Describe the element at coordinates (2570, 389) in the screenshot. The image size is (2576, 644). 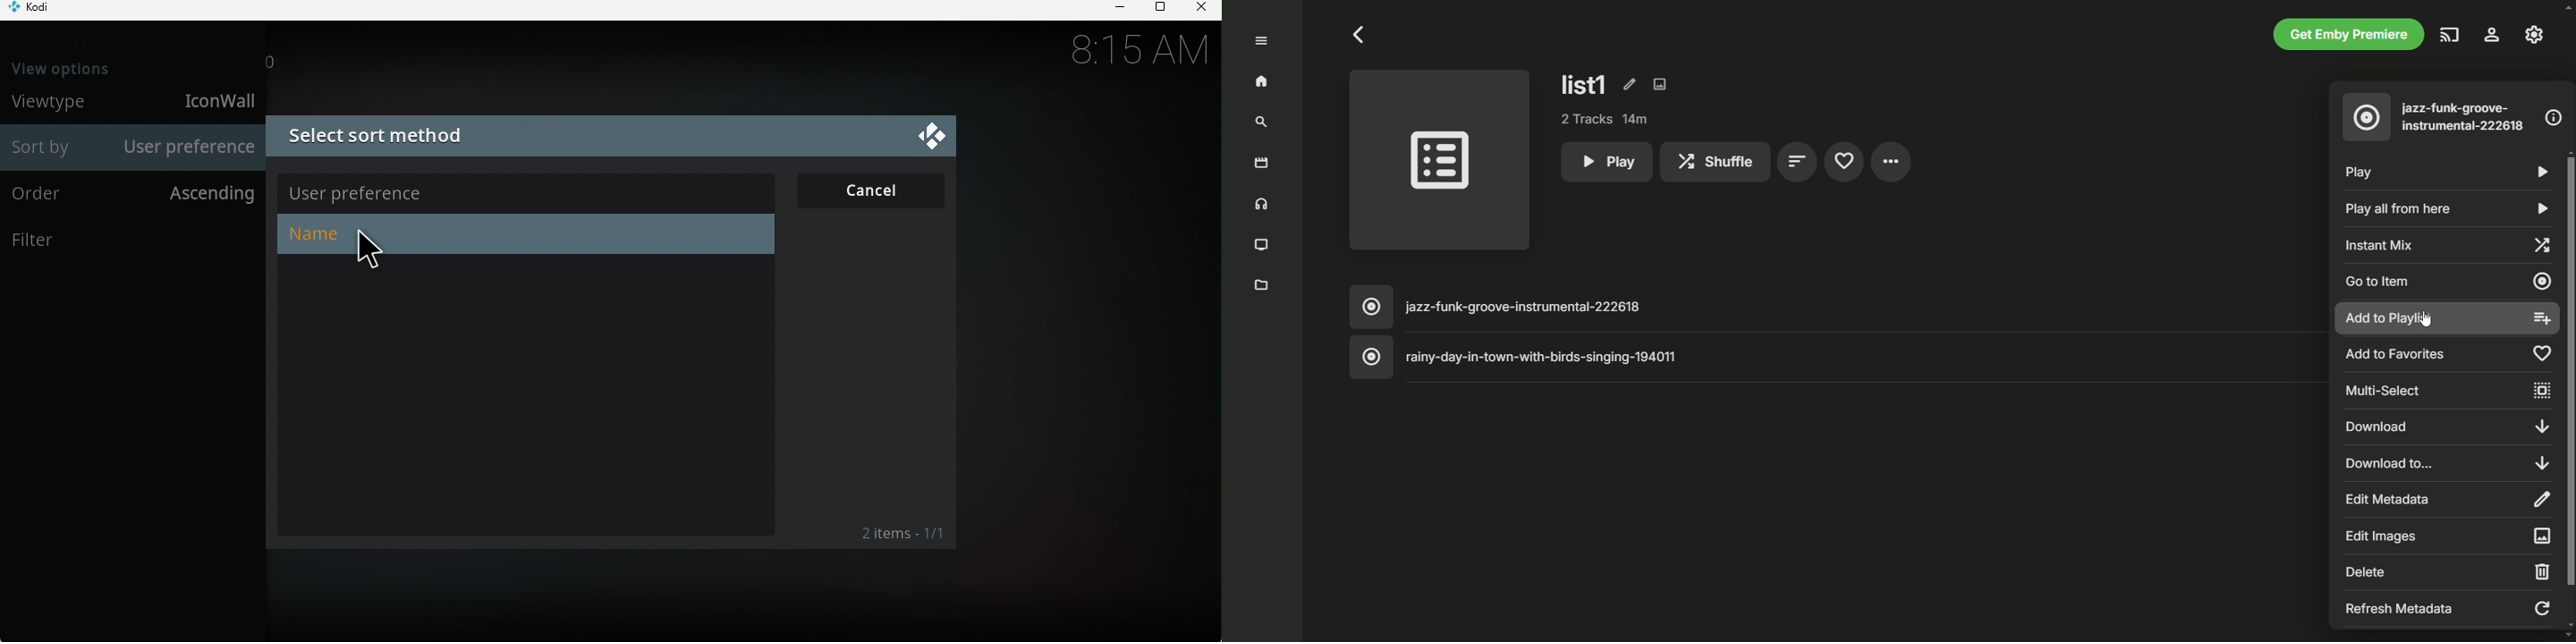
I see `Vertical slide bar` at that location.